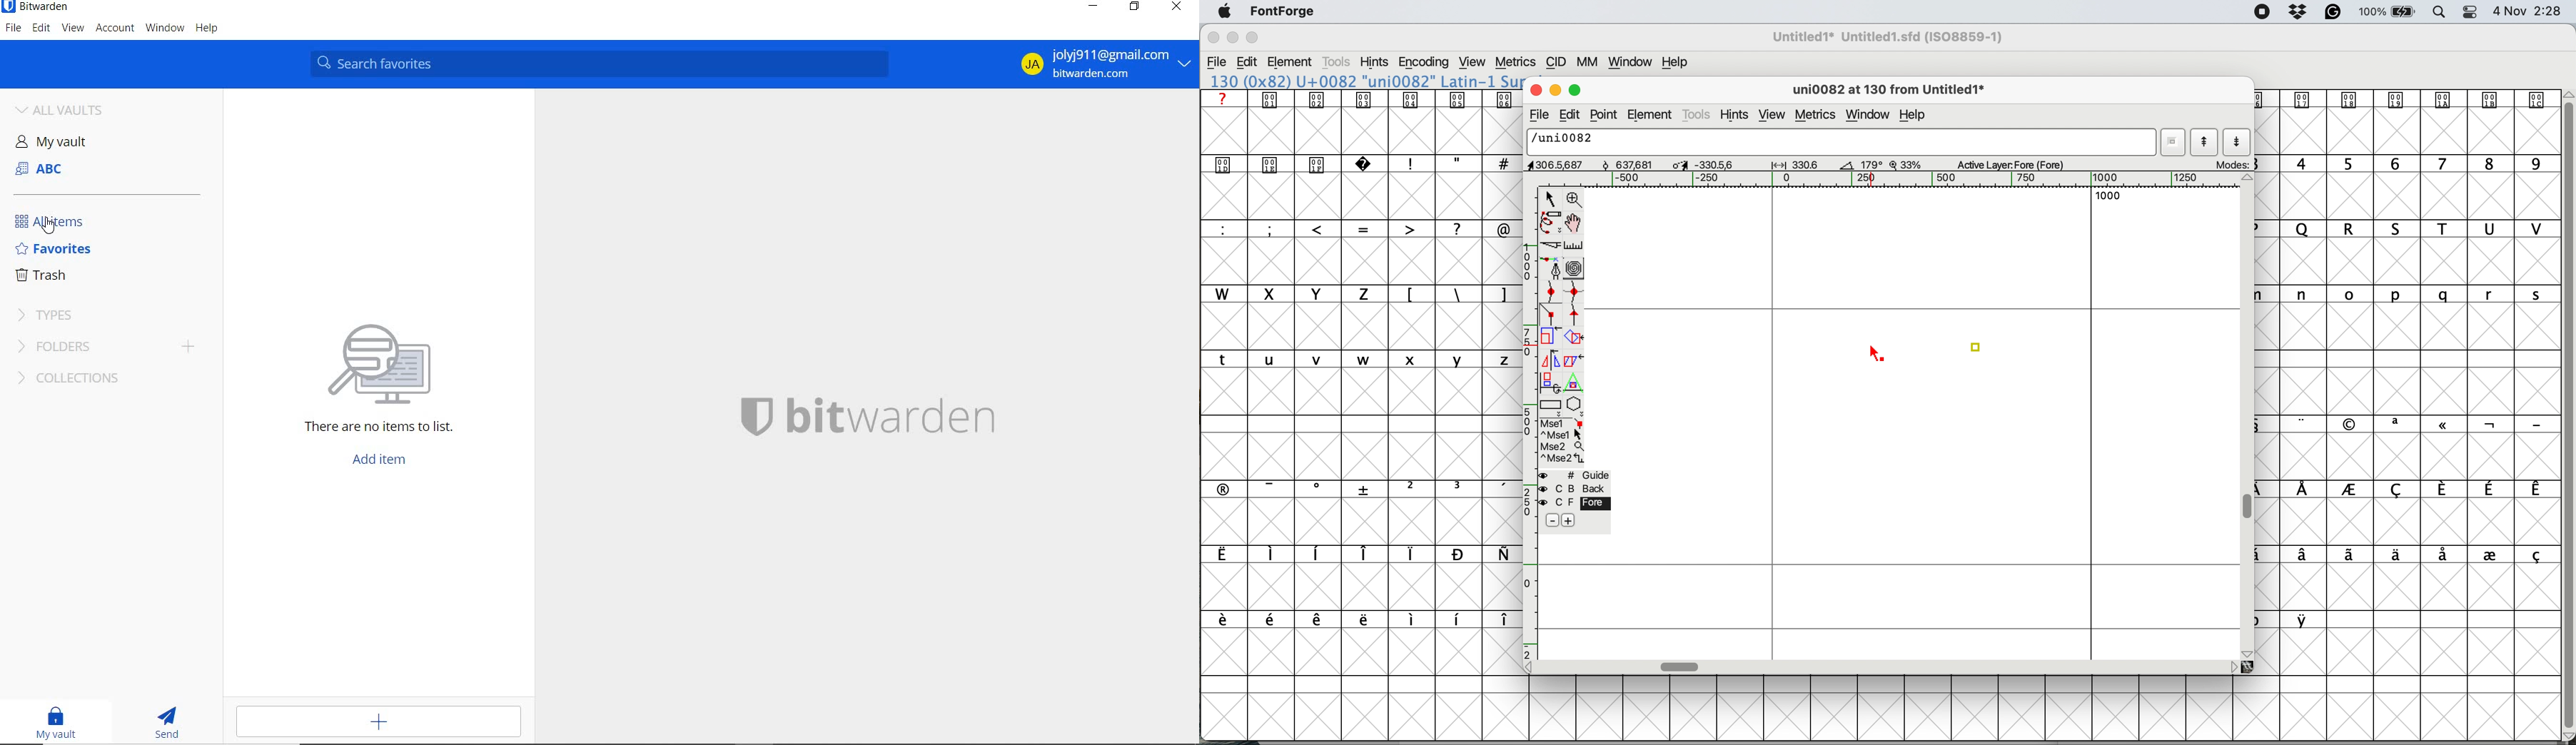 The height and width of the screenshot is (756, 2576). Describe the element at coordinates (1217, 62) in the screenshot. I see `file` at that location.